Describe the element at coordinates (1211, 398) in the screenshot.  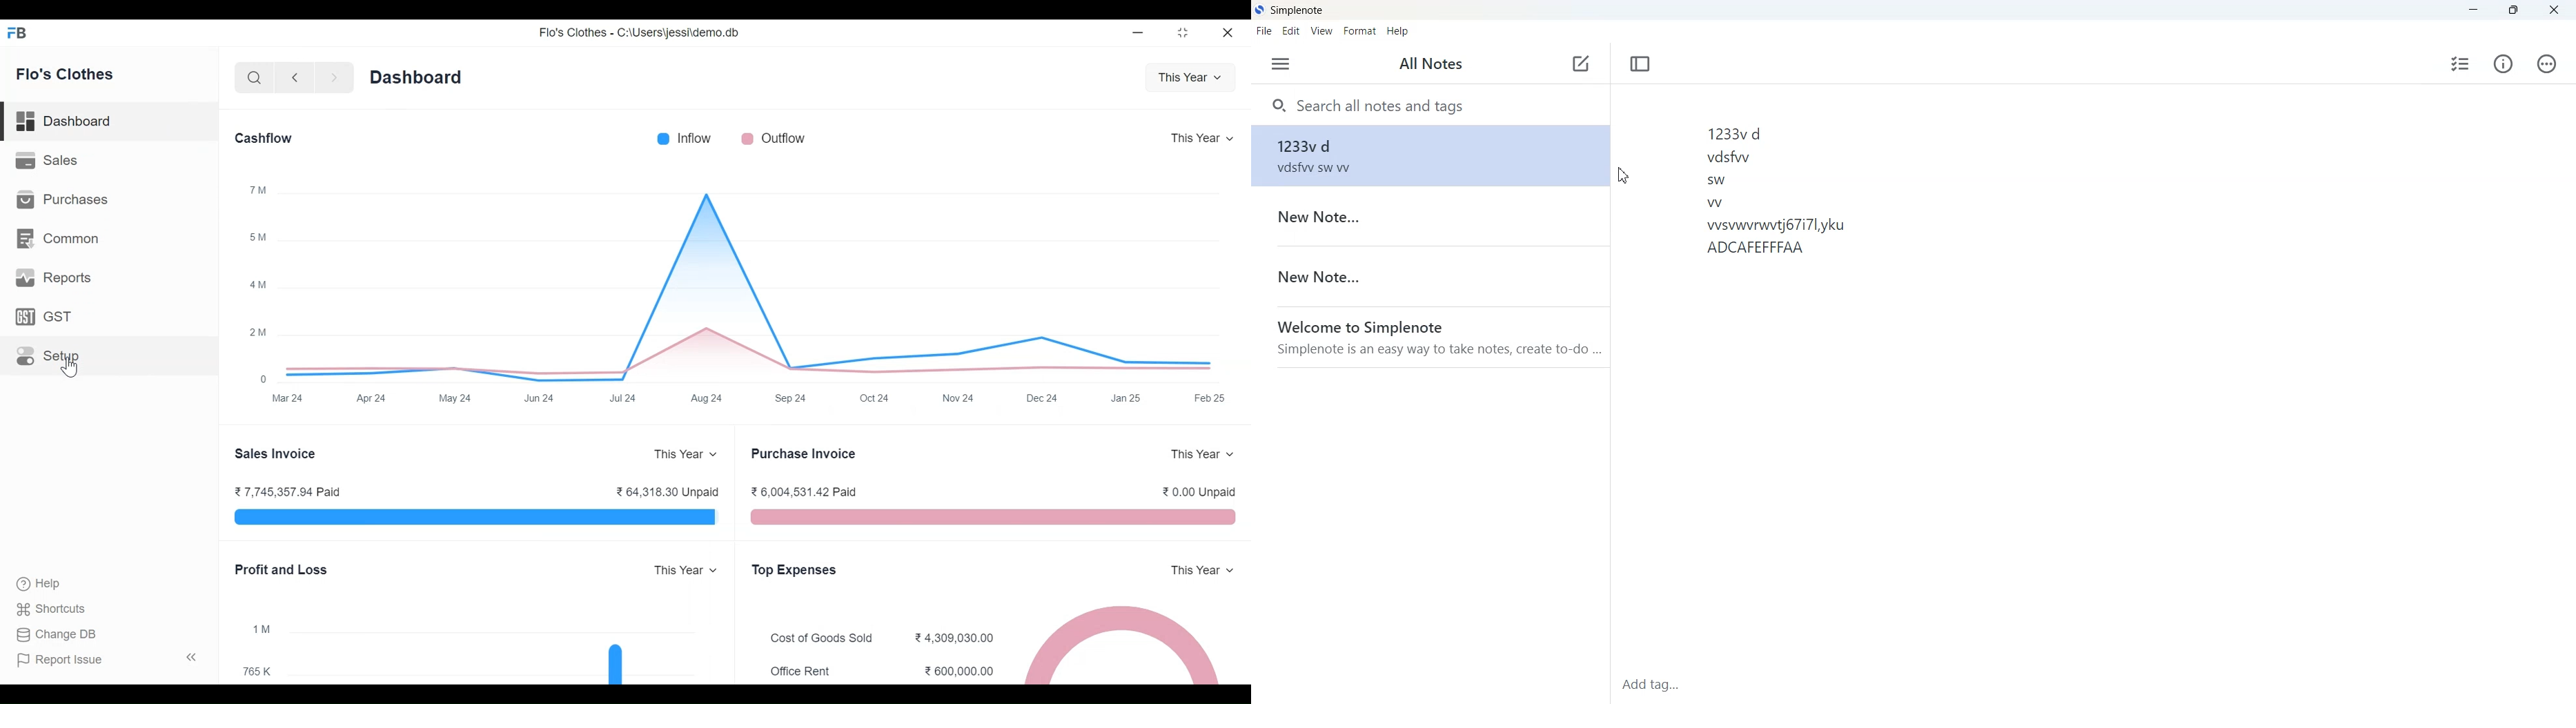
I see `feb 25` at that location.